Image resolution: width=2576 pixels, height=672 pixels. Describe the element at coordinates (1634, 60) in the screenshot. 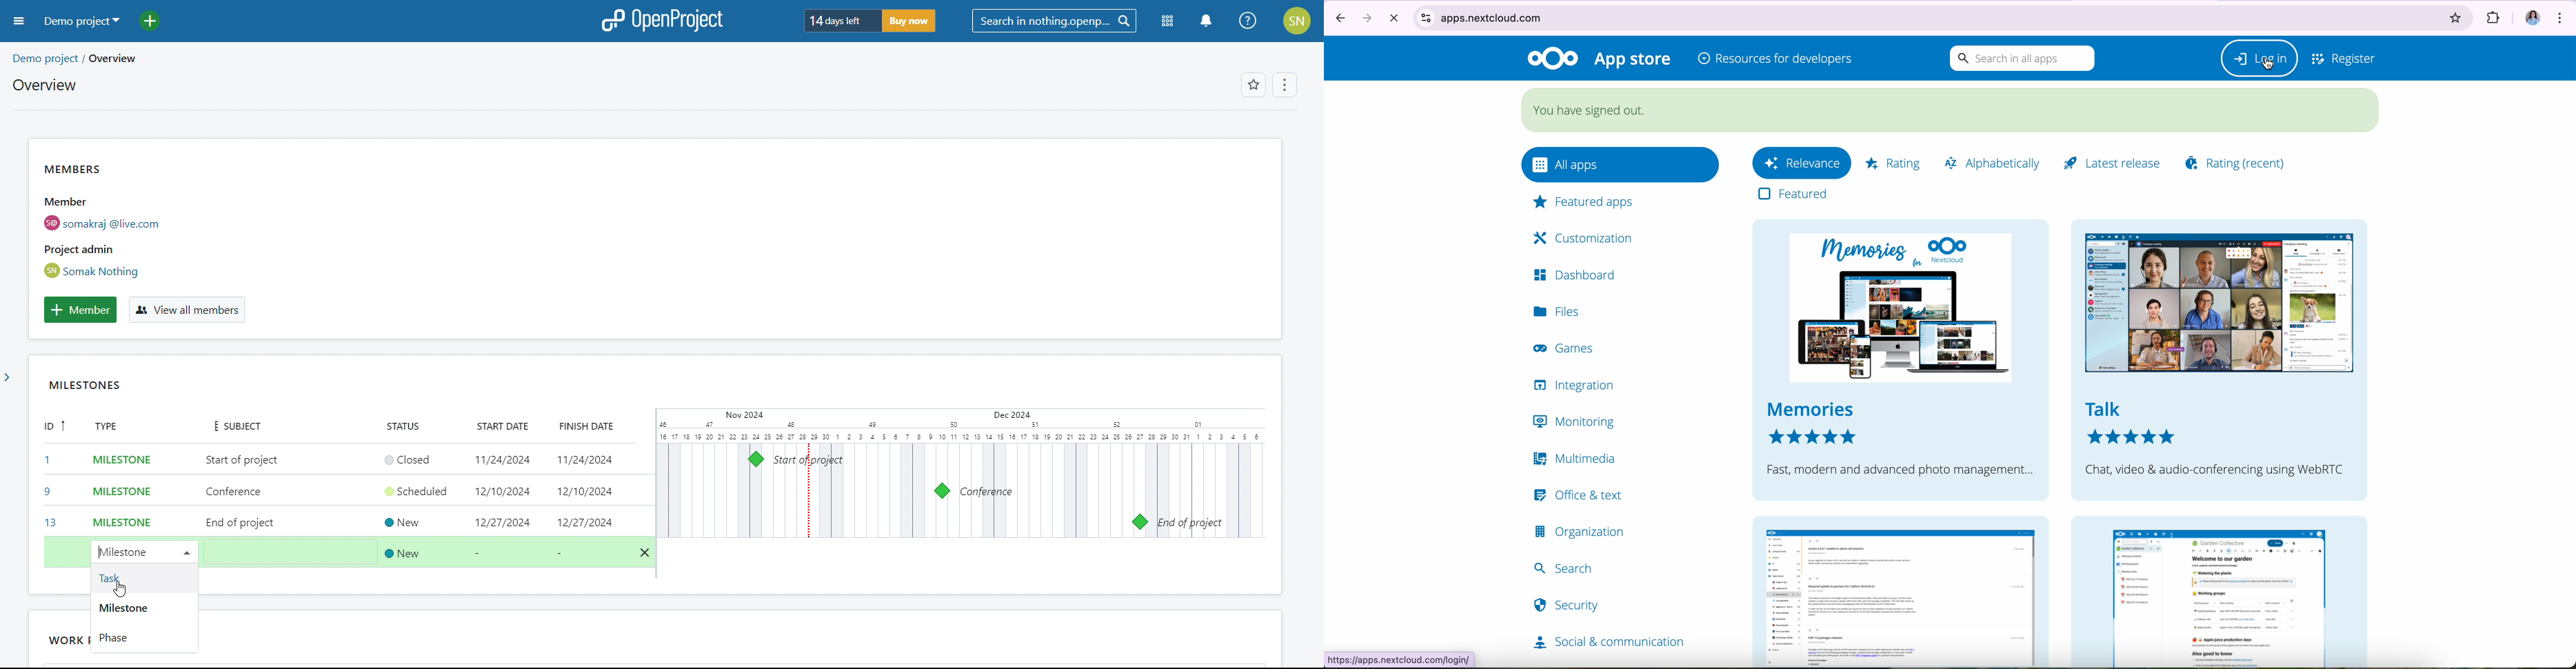

I see `appstore` at that location.